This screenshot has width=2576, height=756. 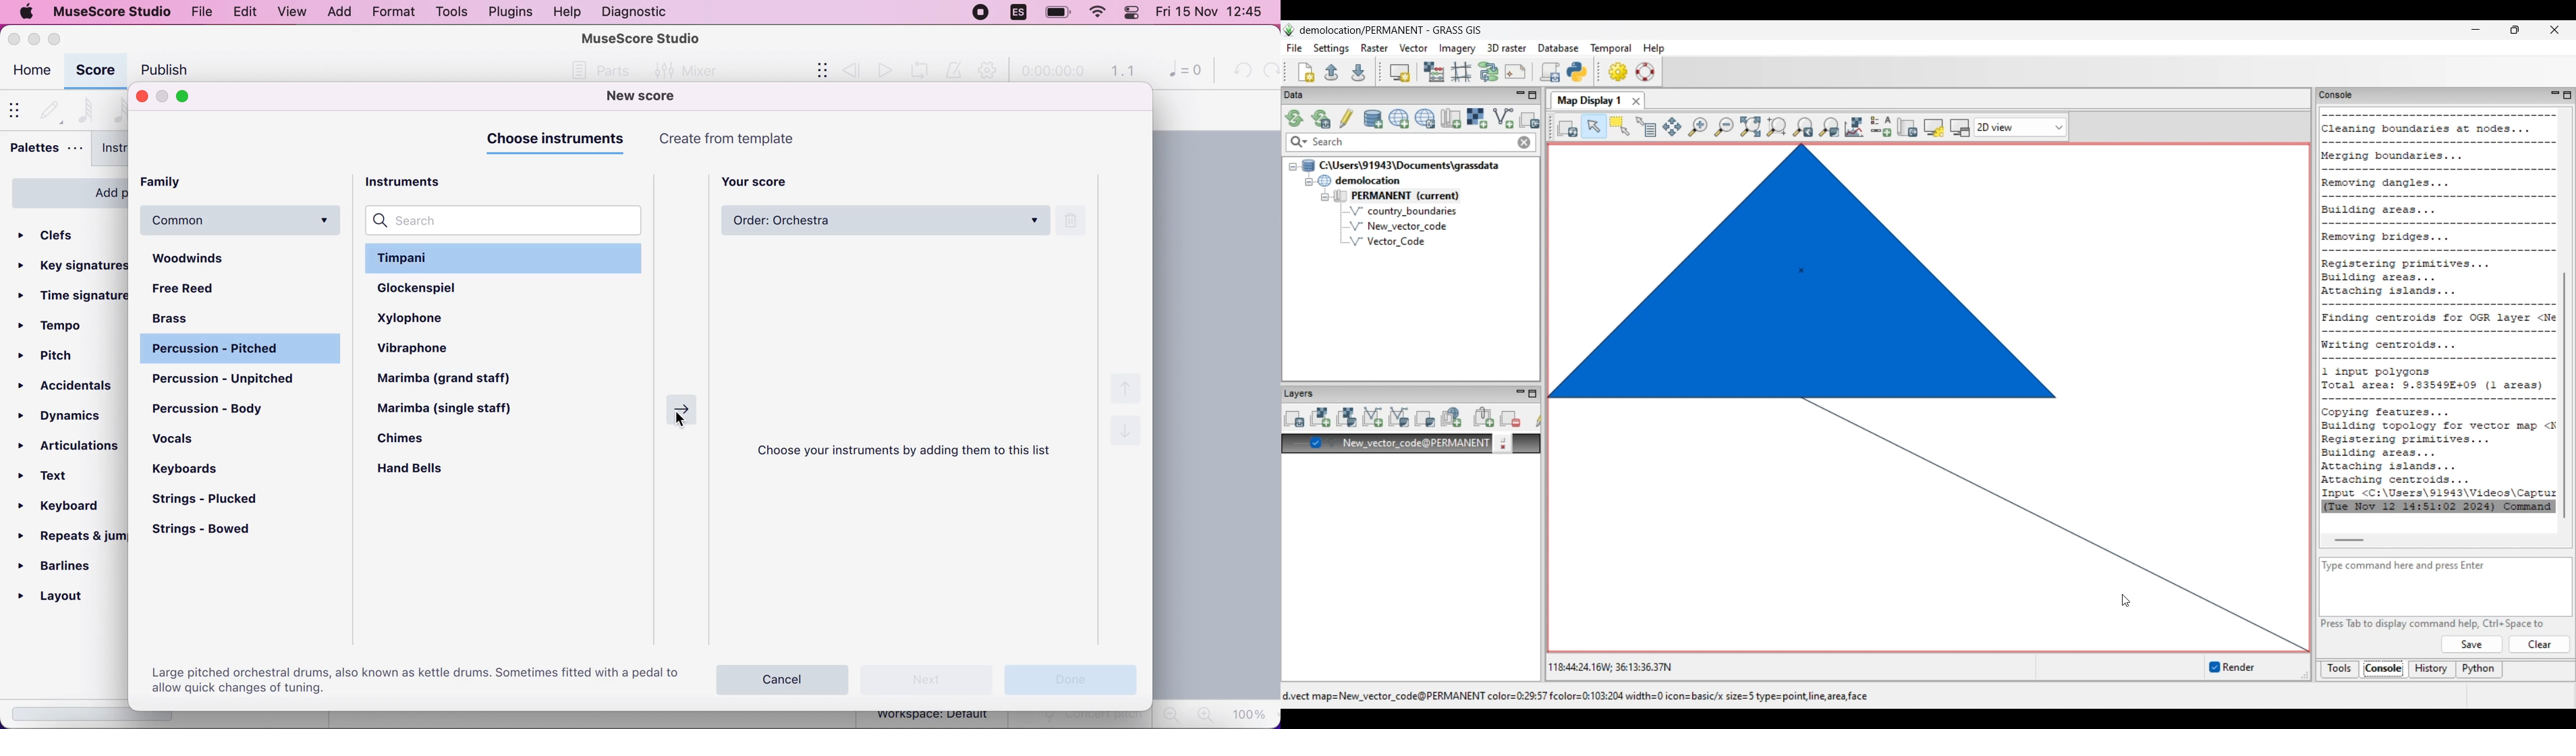 I want to click on maximize, so click(x=190, y=97).